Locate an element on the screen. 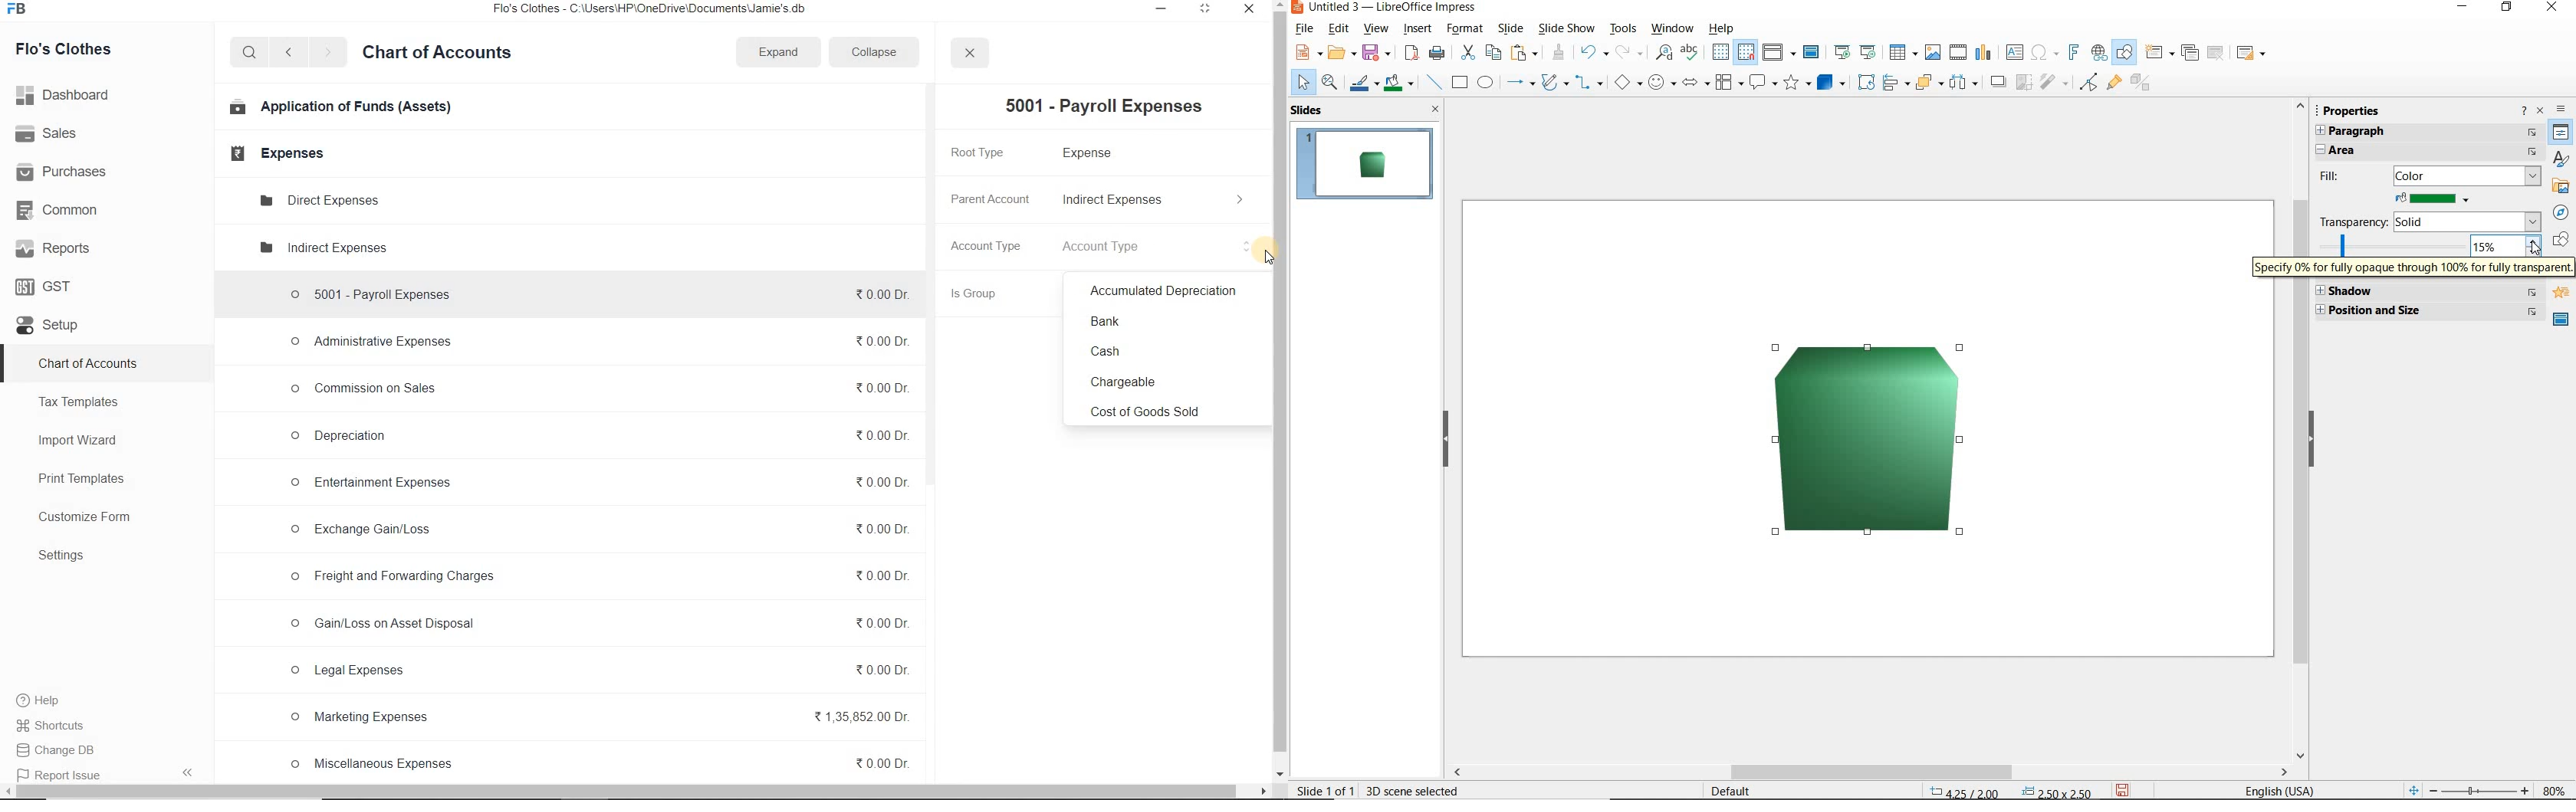 This screenshot has width=2576, height=812. delete slide is located at coordinates (2216, 53).